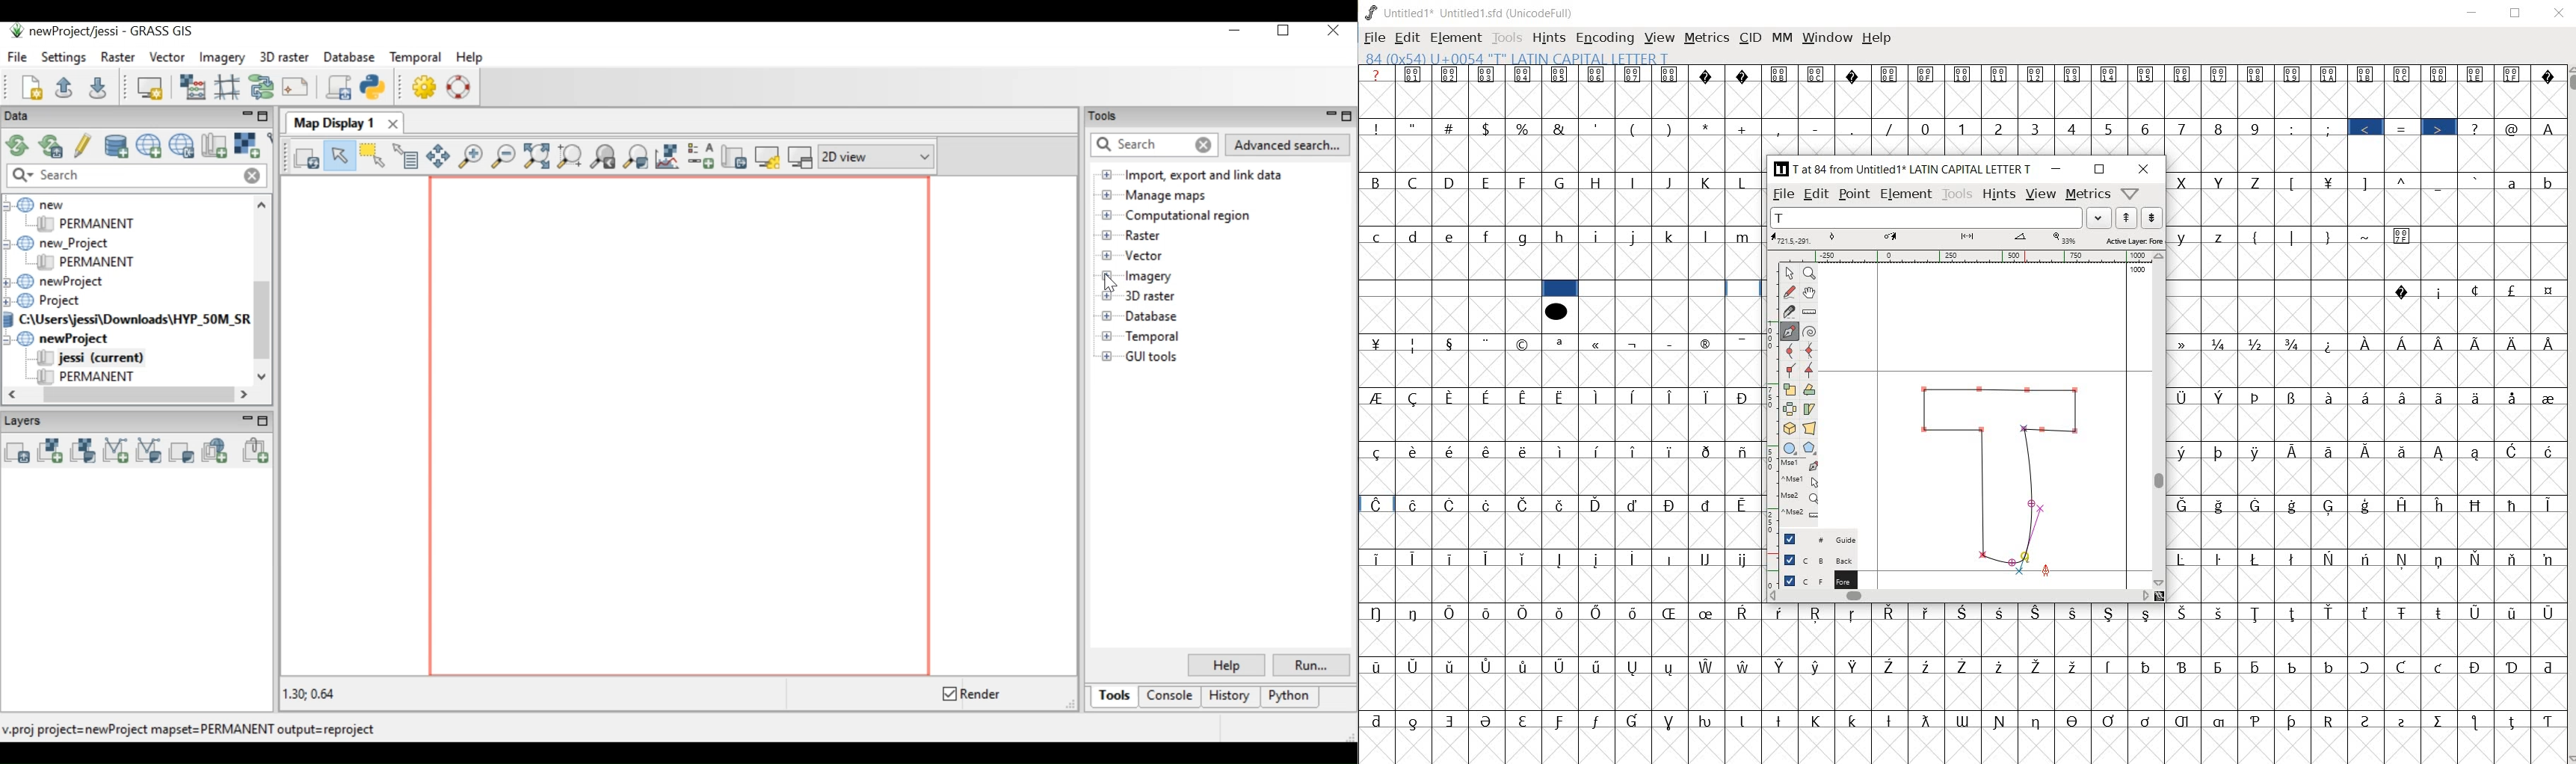 Image resolution: width=2576 pixels, height=784 pixels. I want to click on Symbol, so click(2001, 611).